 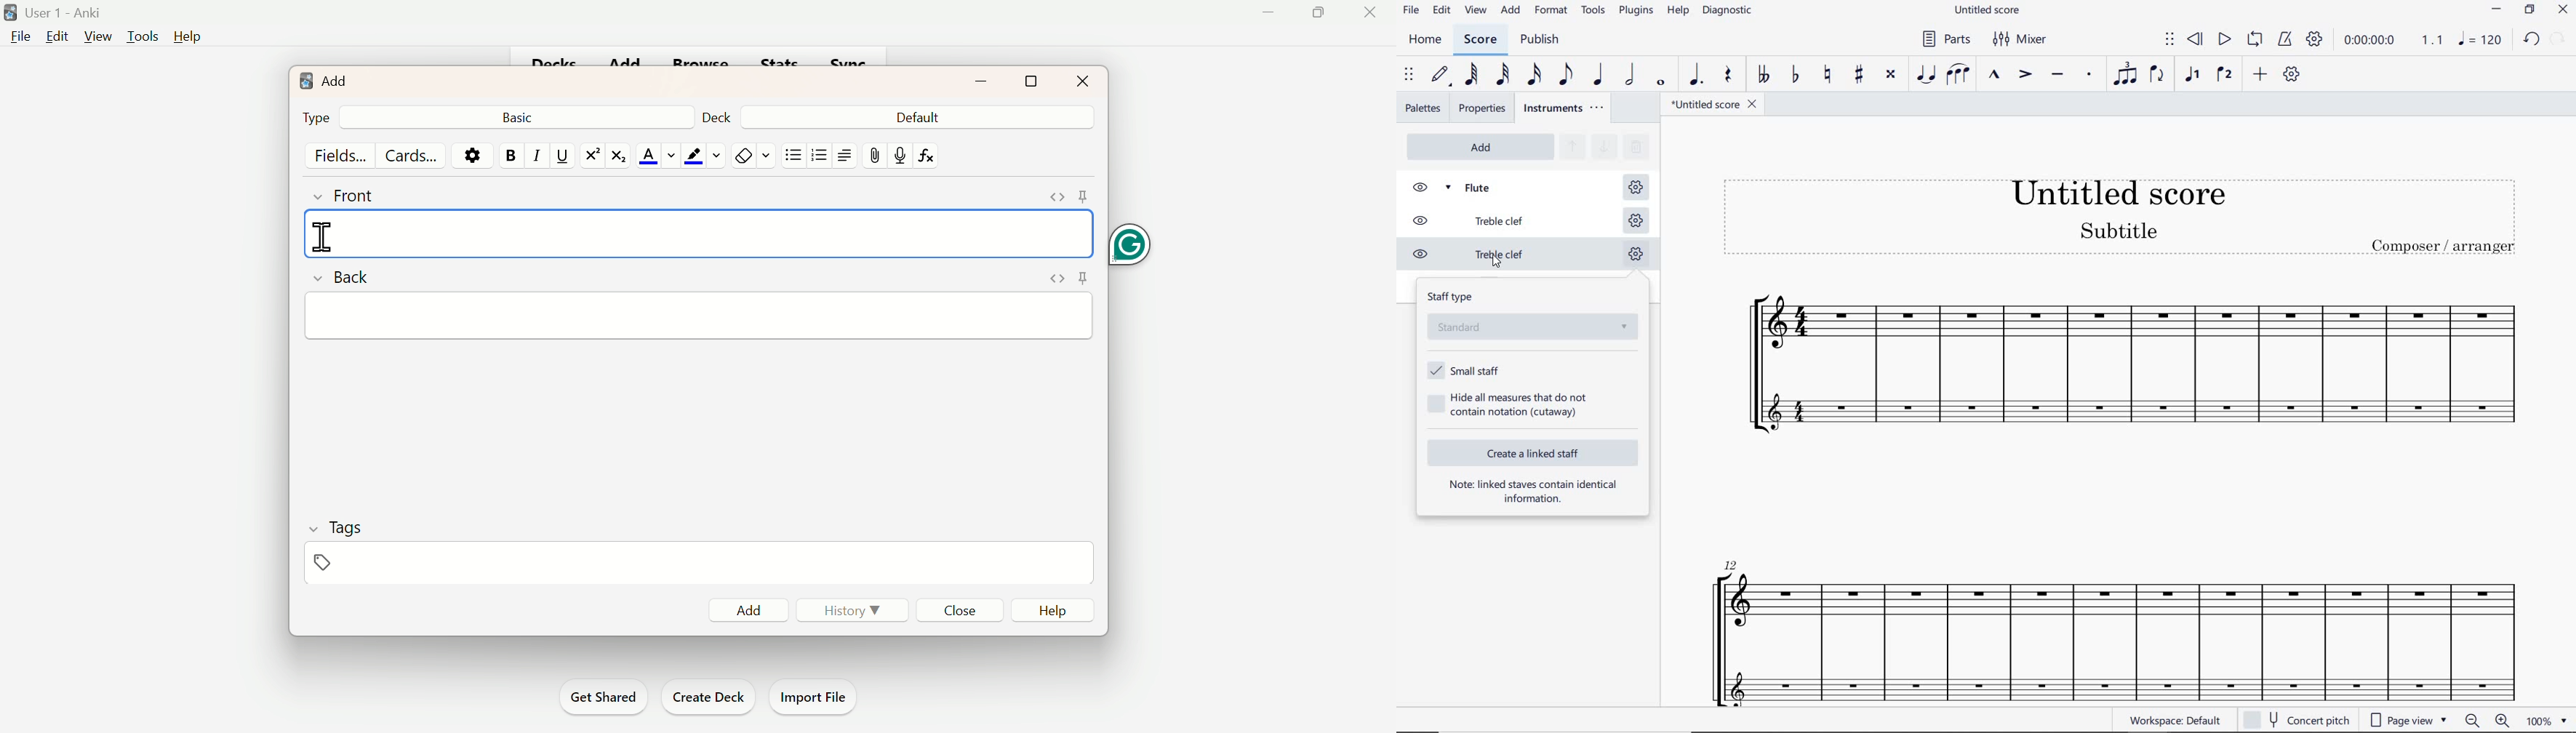 I want to click on Title, so click(x=2121, y=217).